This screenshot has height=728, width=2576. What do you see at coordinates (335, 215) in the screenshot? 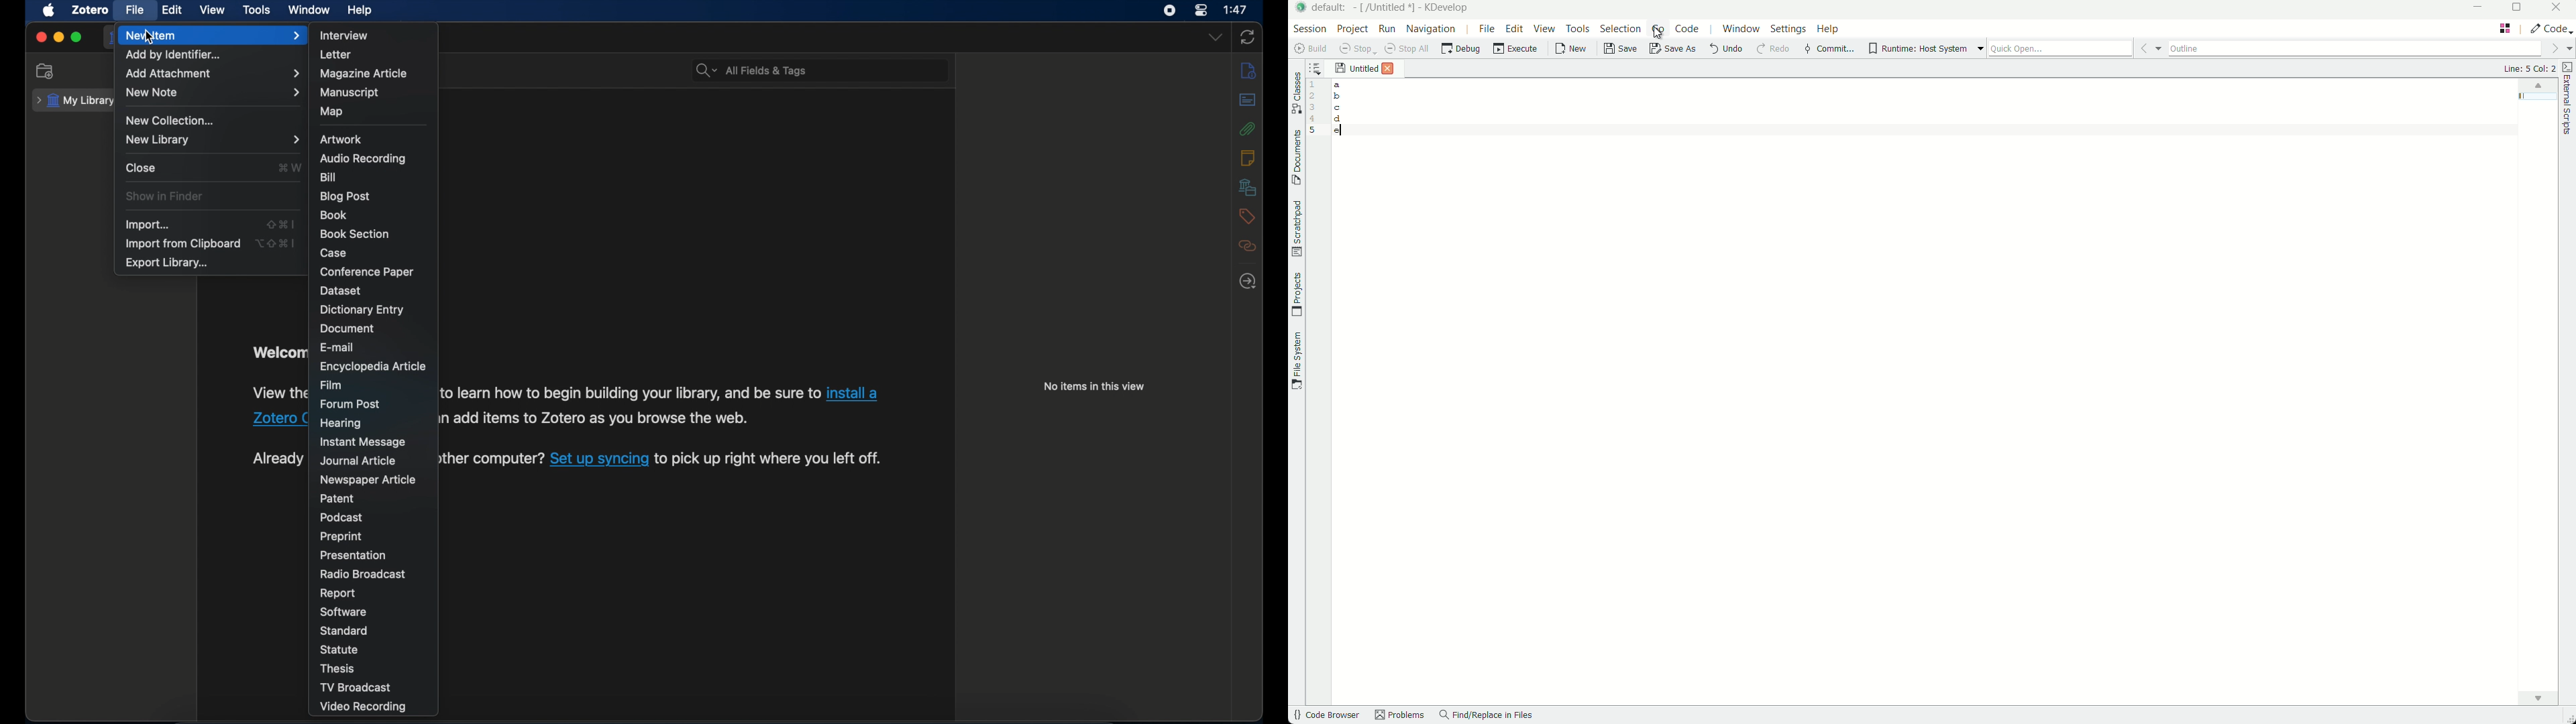
I see `book` at bounding box center [335, 215].